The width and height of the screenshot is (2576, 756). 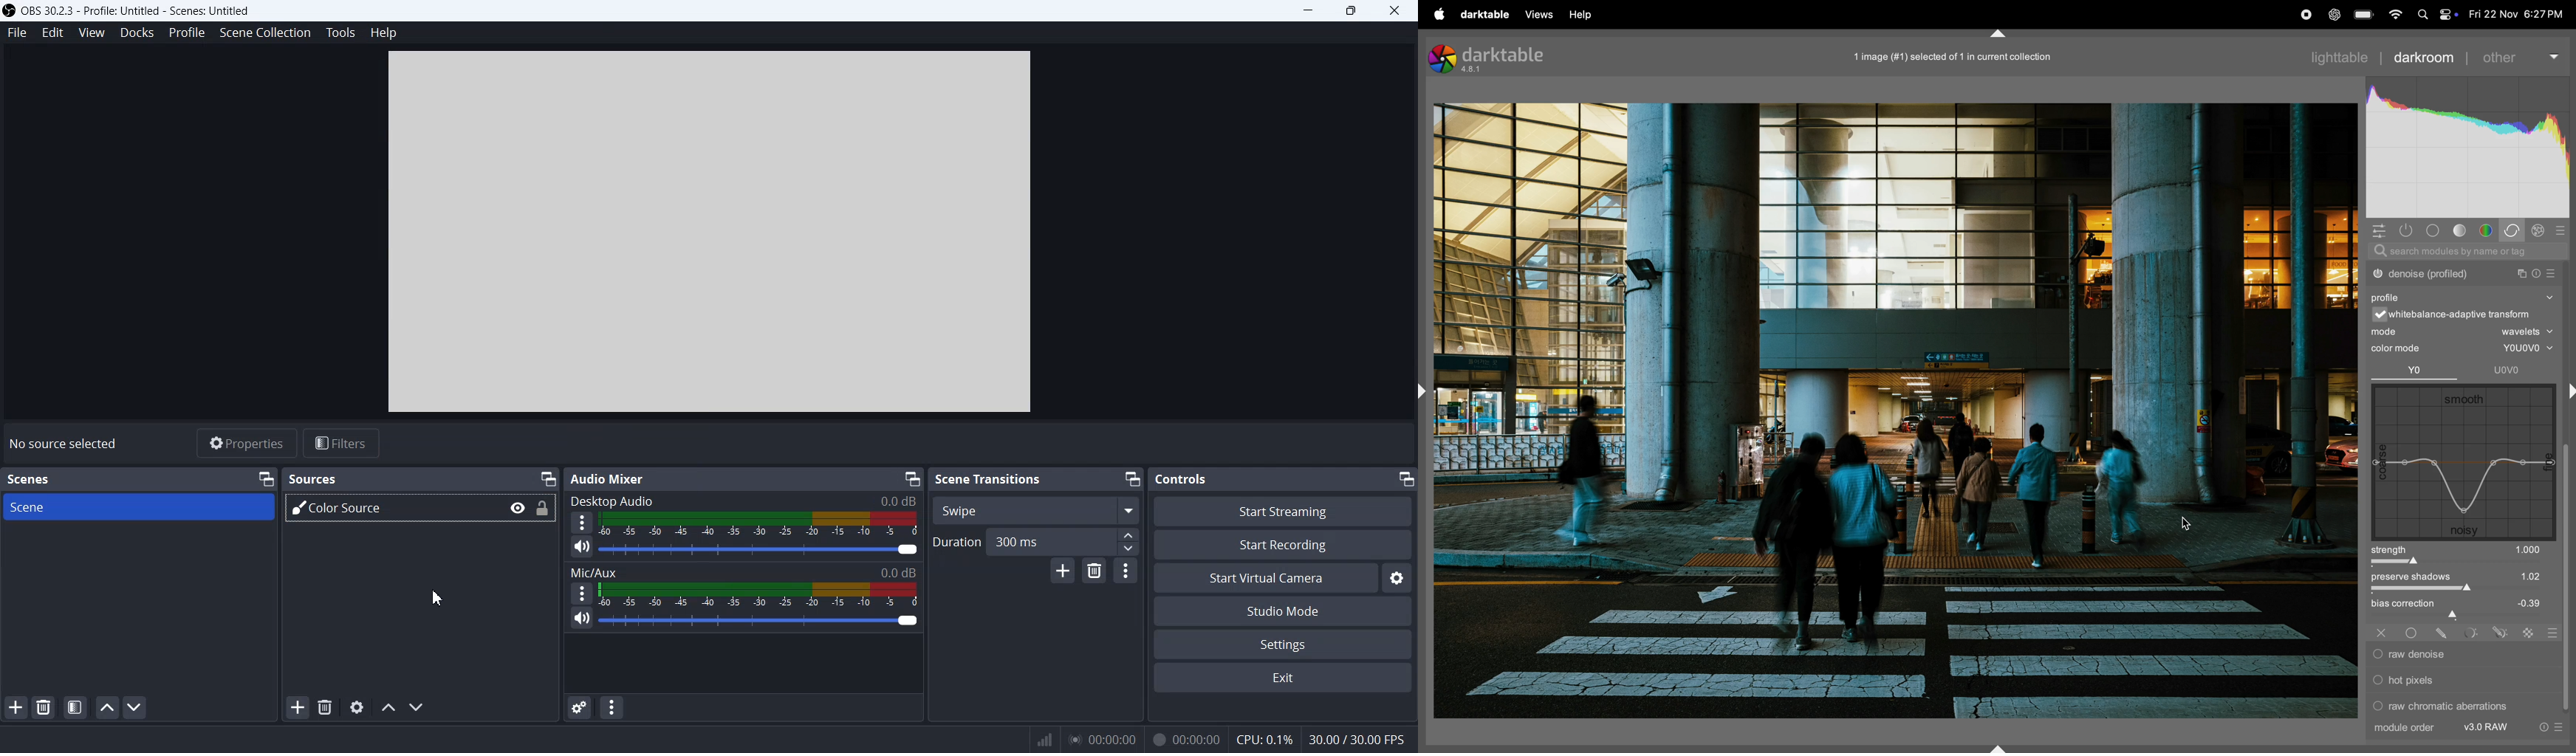 What do you see at coordinates (760, 594) in the screenshot?
I see `Volume Indicator` at bounding box center [760, 594].